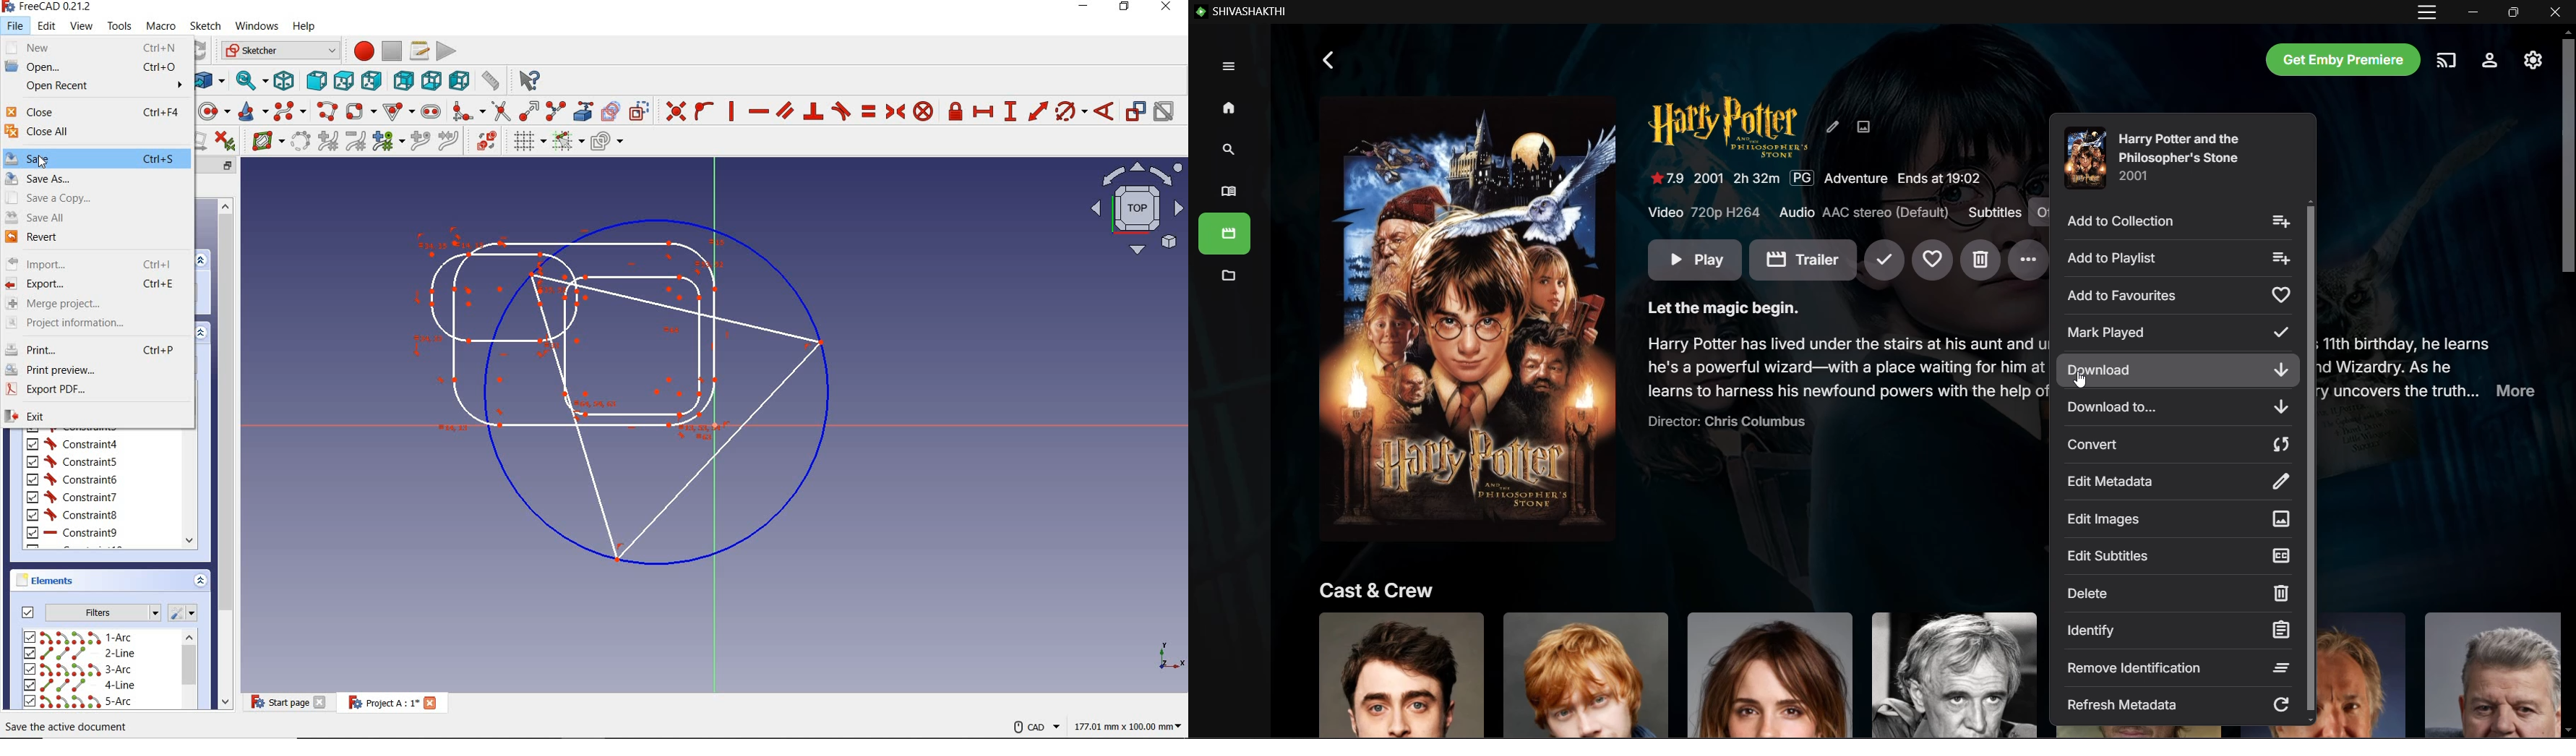 The height and width of the screenshot is (756, 2576). Describe the element at coordinates (758, 113) in the screenshot. I see `constraint horizontally` at that location.